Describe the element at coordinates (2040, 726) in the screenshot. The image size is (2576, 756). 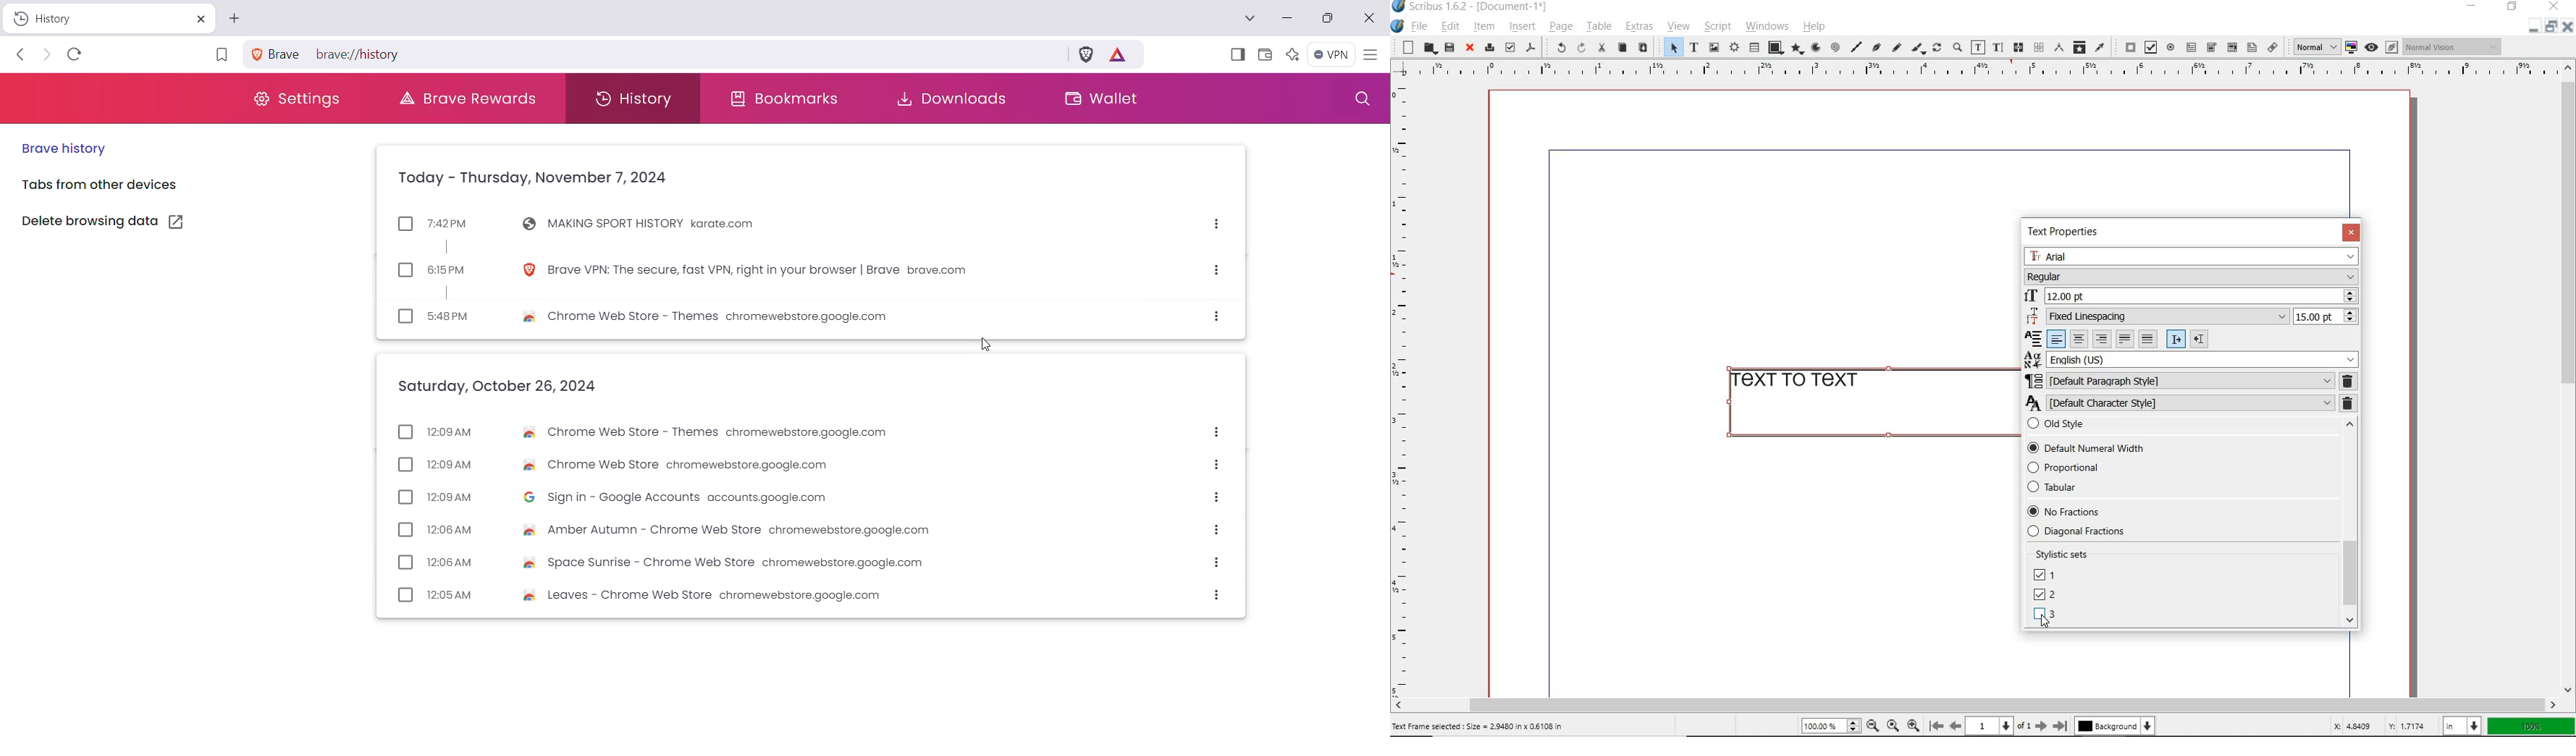
I see `Next page` at that location.